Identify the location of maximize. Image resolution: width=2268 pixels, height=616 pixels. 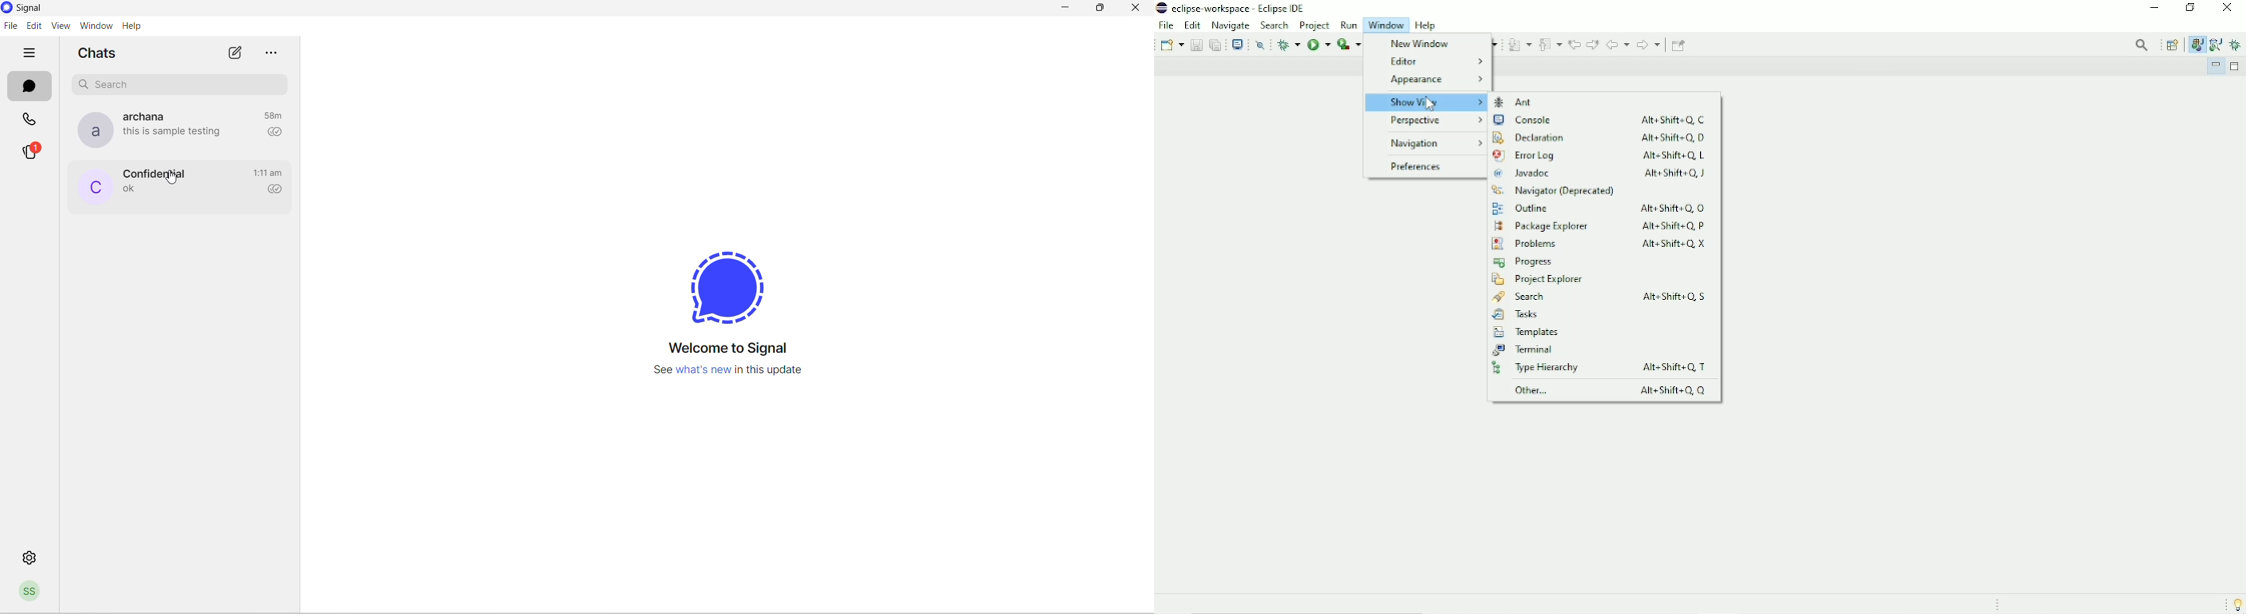
(1102, 11).